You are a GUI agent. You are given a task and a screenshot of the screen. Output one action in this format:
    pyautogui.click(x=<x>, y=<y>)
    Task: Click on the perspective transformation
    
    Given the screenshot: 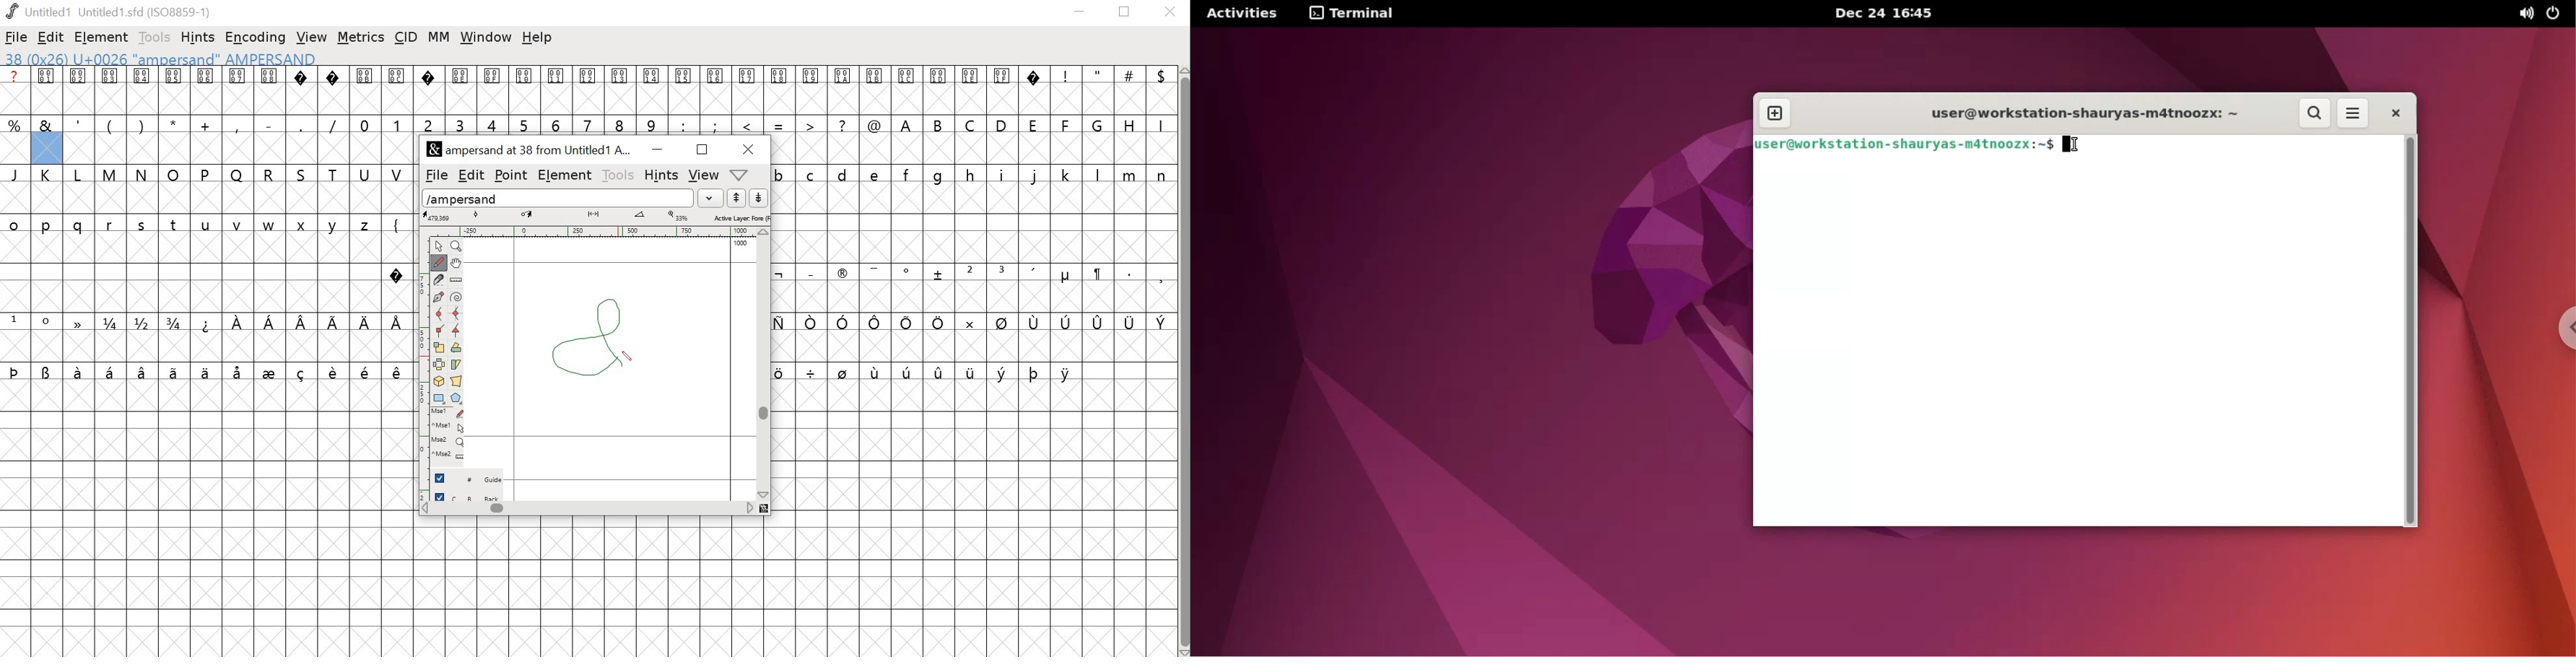 What is the action you would take?
    pyautogui.click(x=458, y=381)
    